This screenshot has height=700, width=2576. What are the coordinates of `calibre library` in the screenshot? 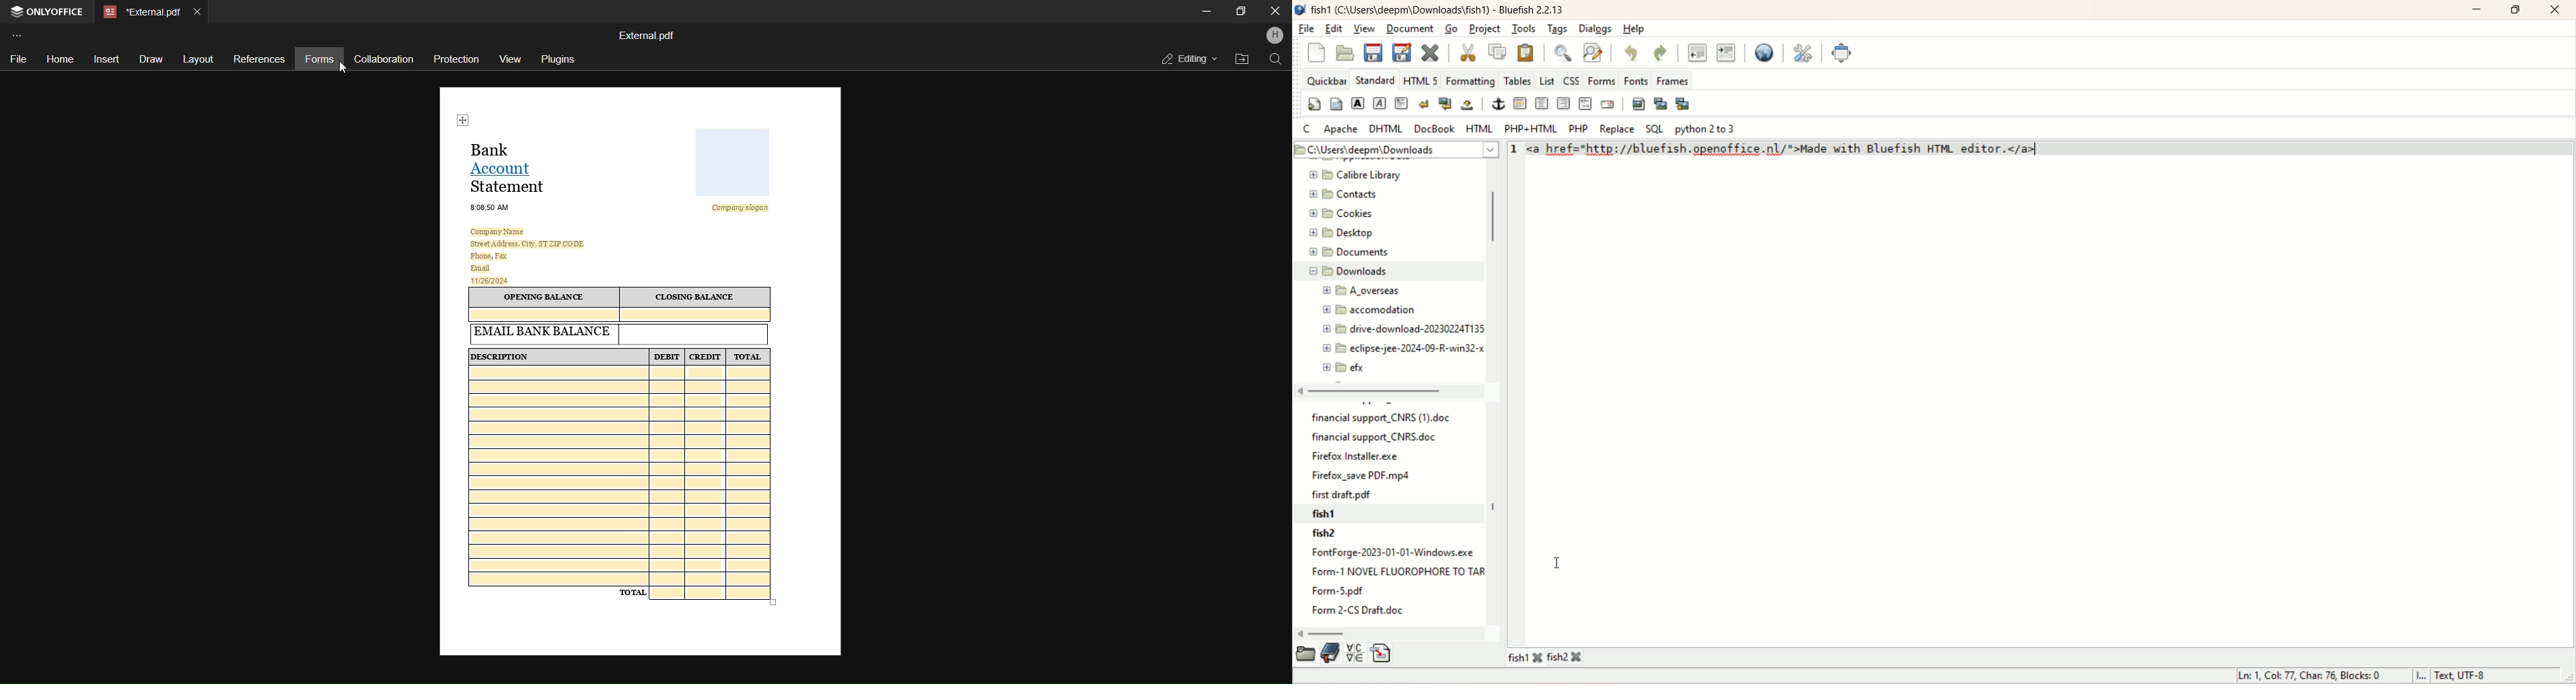 It's located at (1360, 175).